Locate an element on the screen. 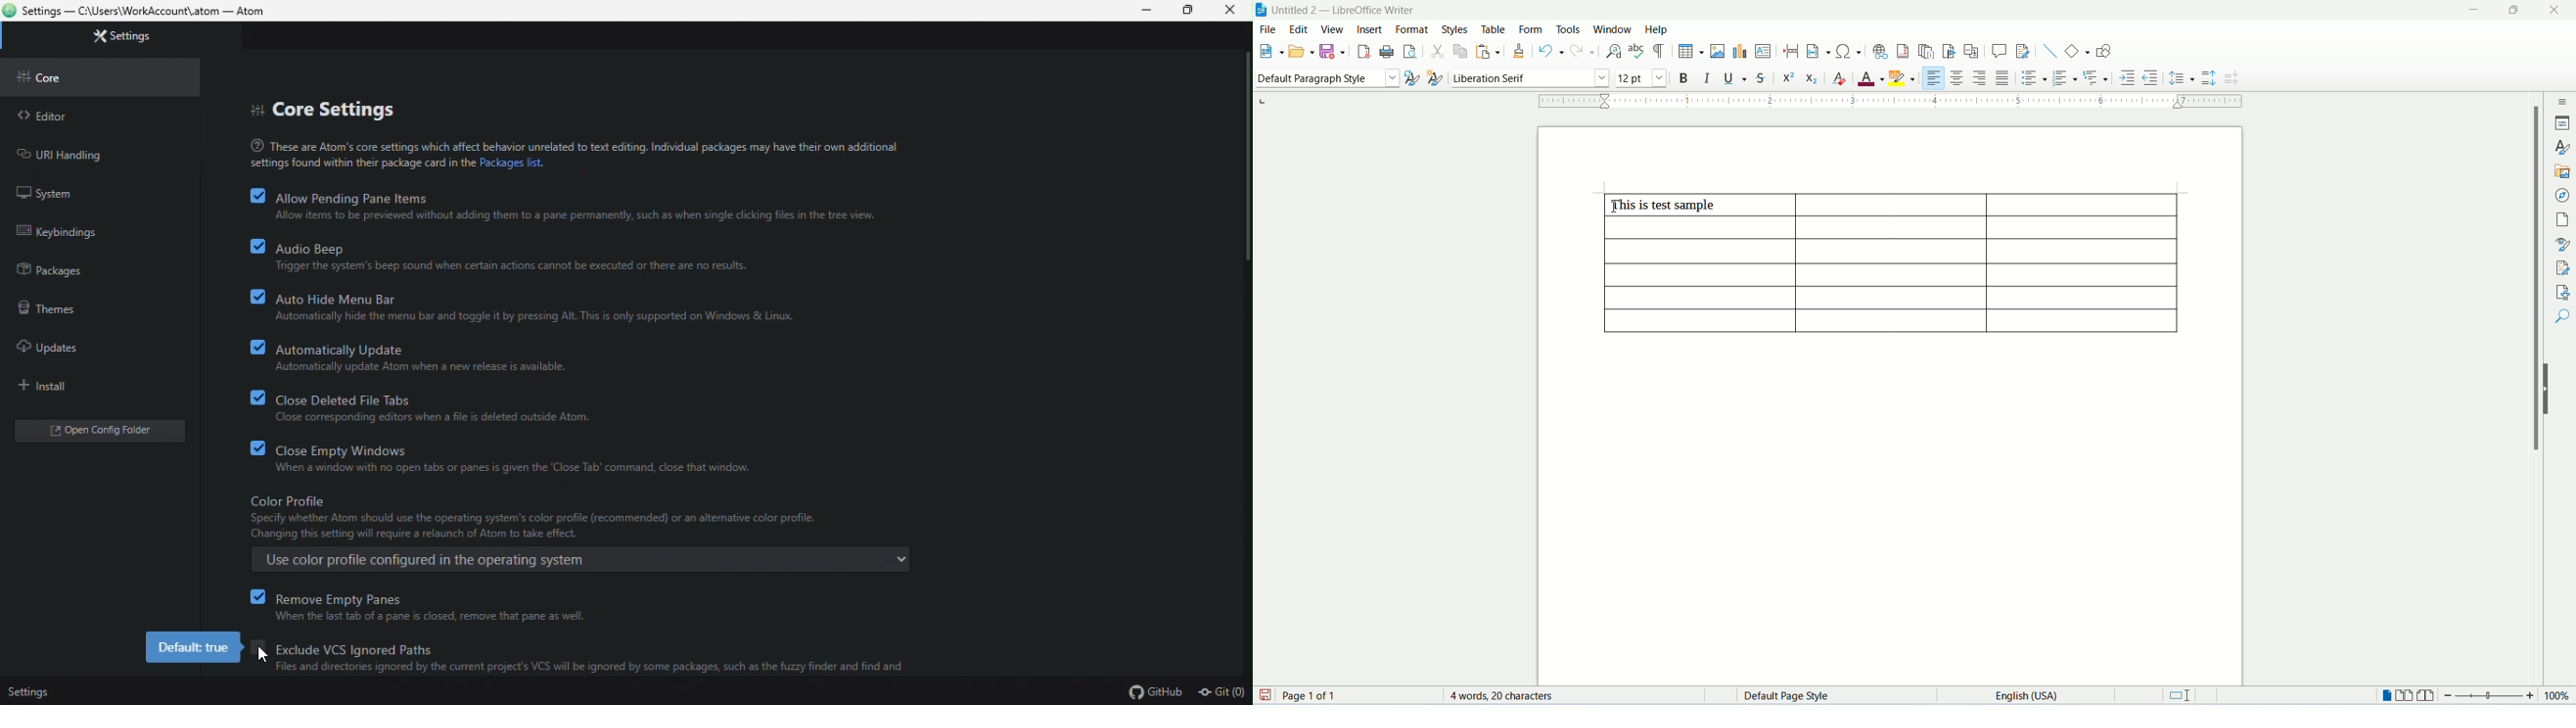 This screenshot has width=2576, height=728. increase indent is located at coordinates (2128, 77).